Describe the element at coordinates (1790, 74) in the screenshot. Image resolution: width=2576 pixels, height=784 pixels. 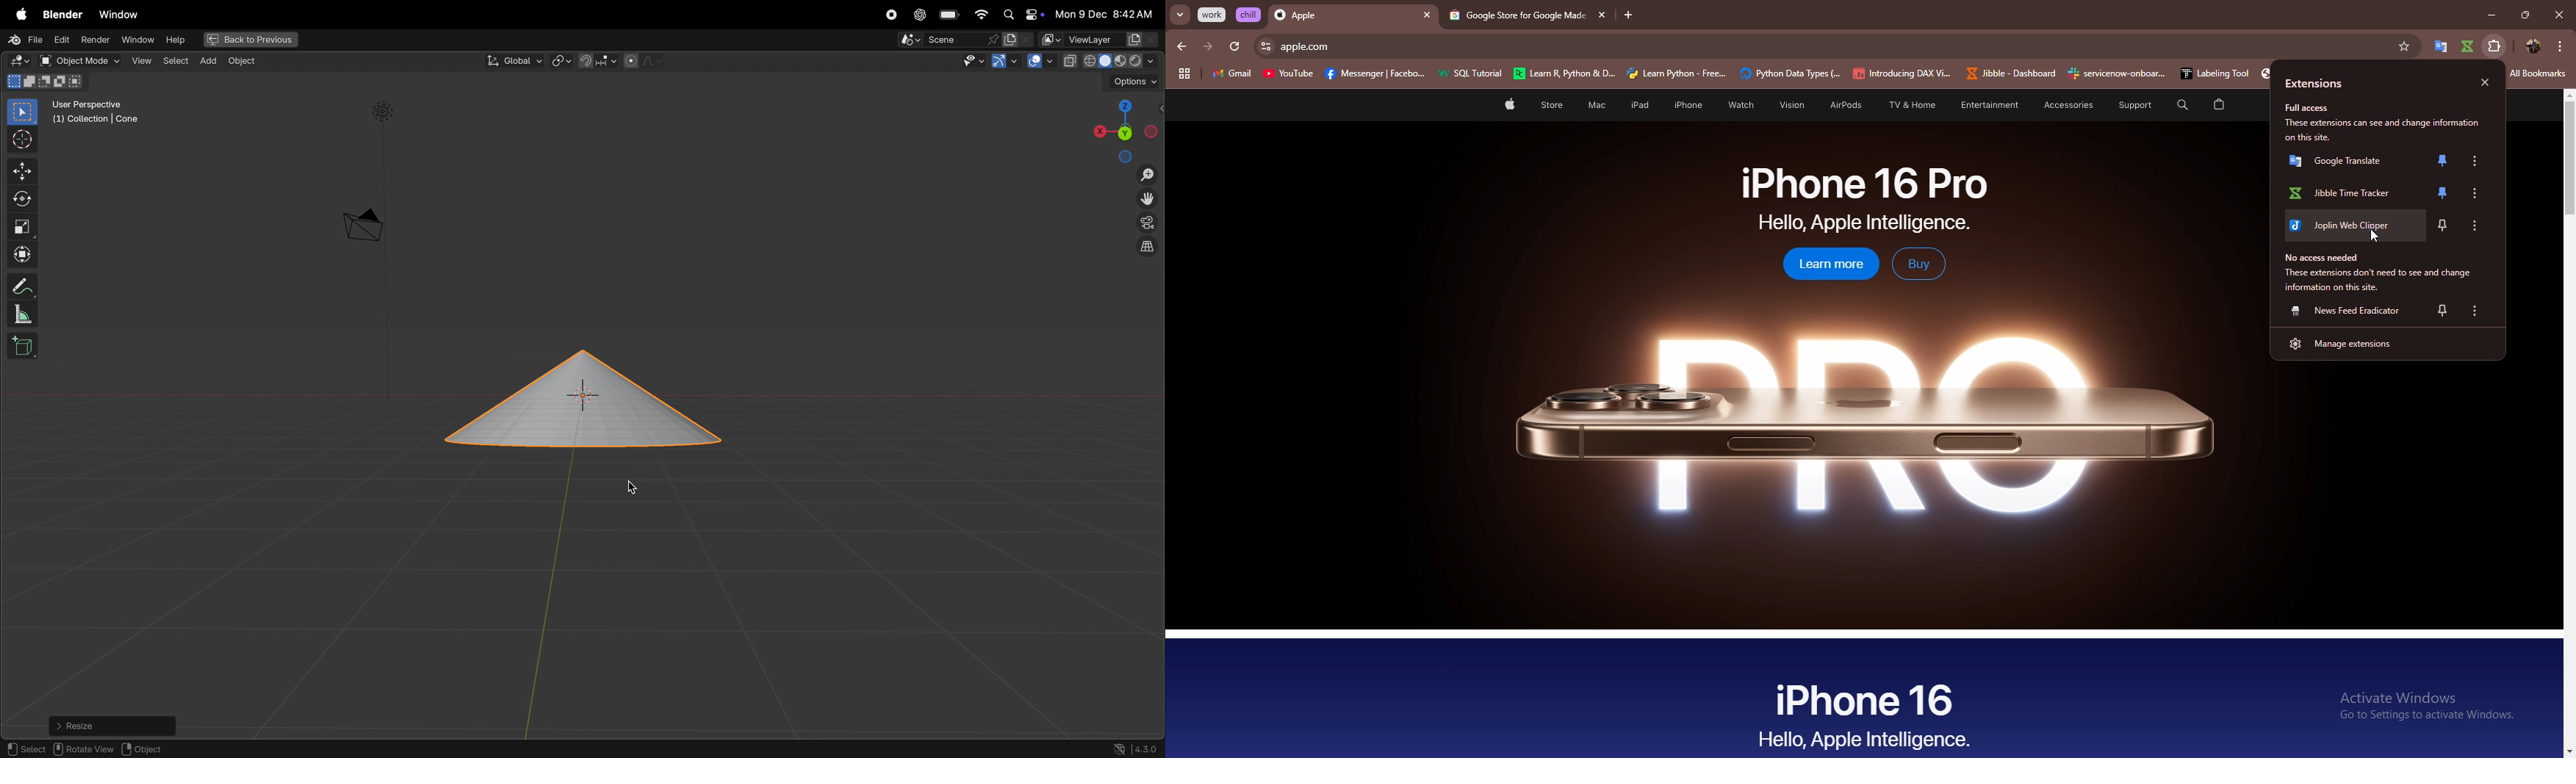
I see `Phyton Data Types(...` at that location.